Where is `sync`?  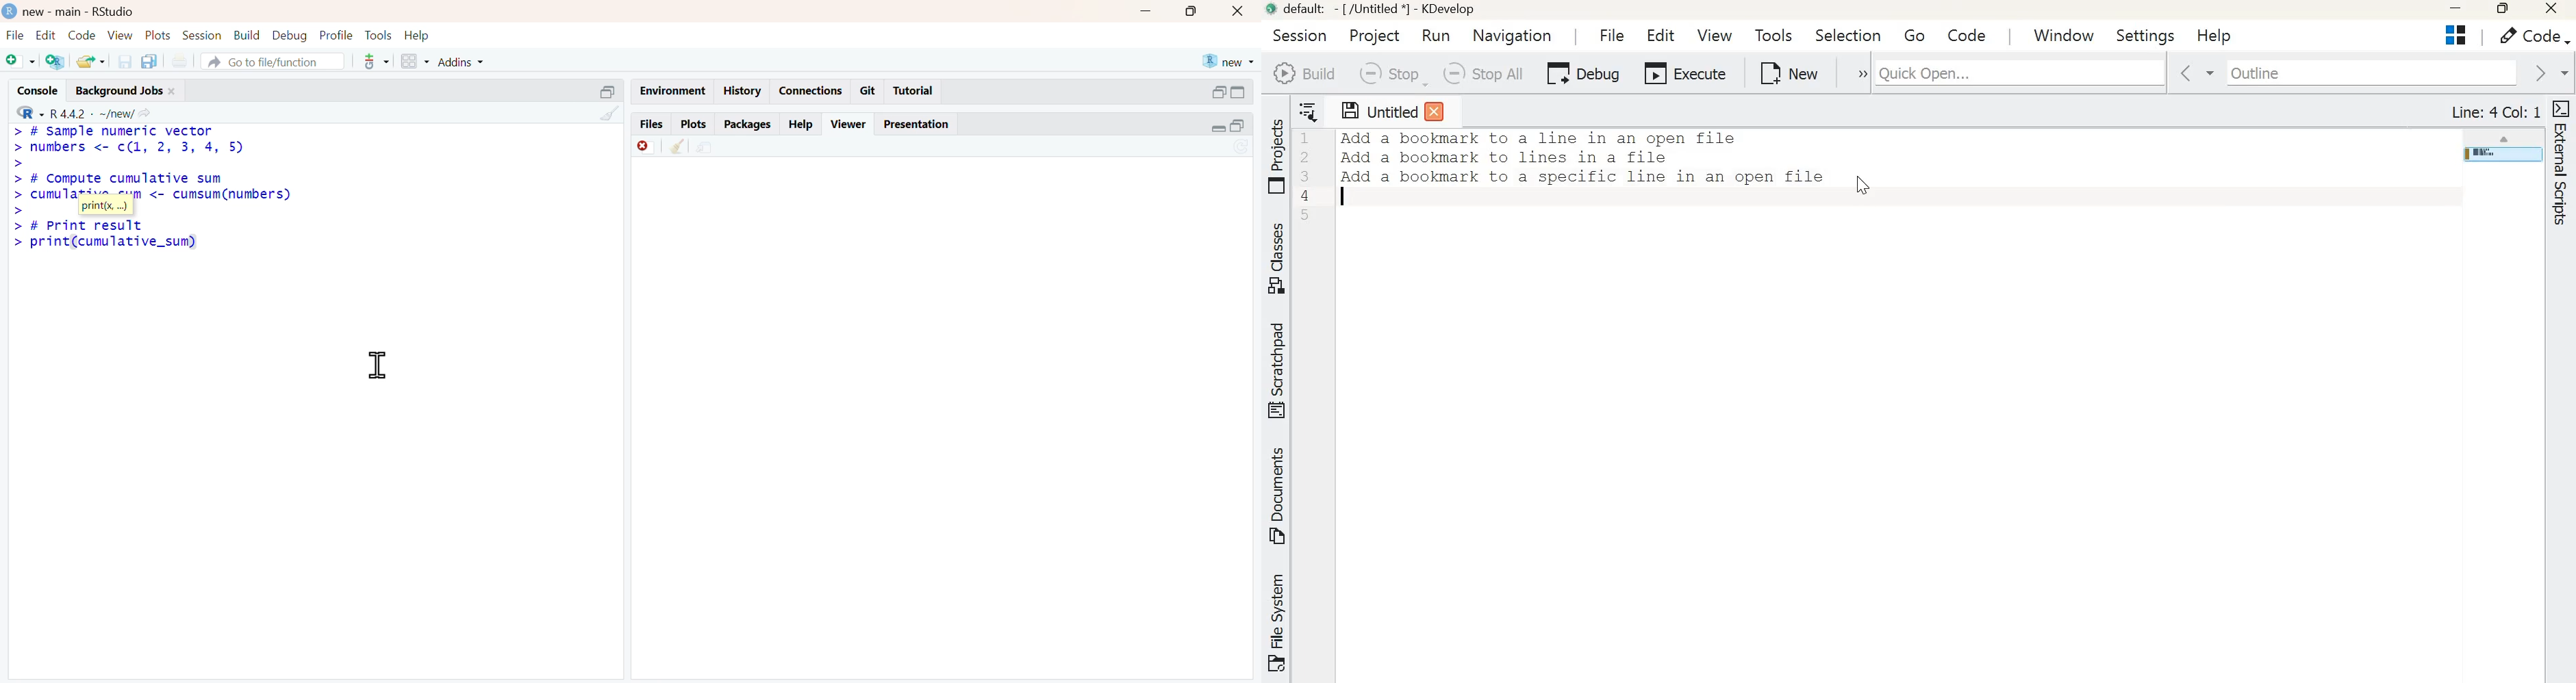 sync is located at coordinates (1242, 147).